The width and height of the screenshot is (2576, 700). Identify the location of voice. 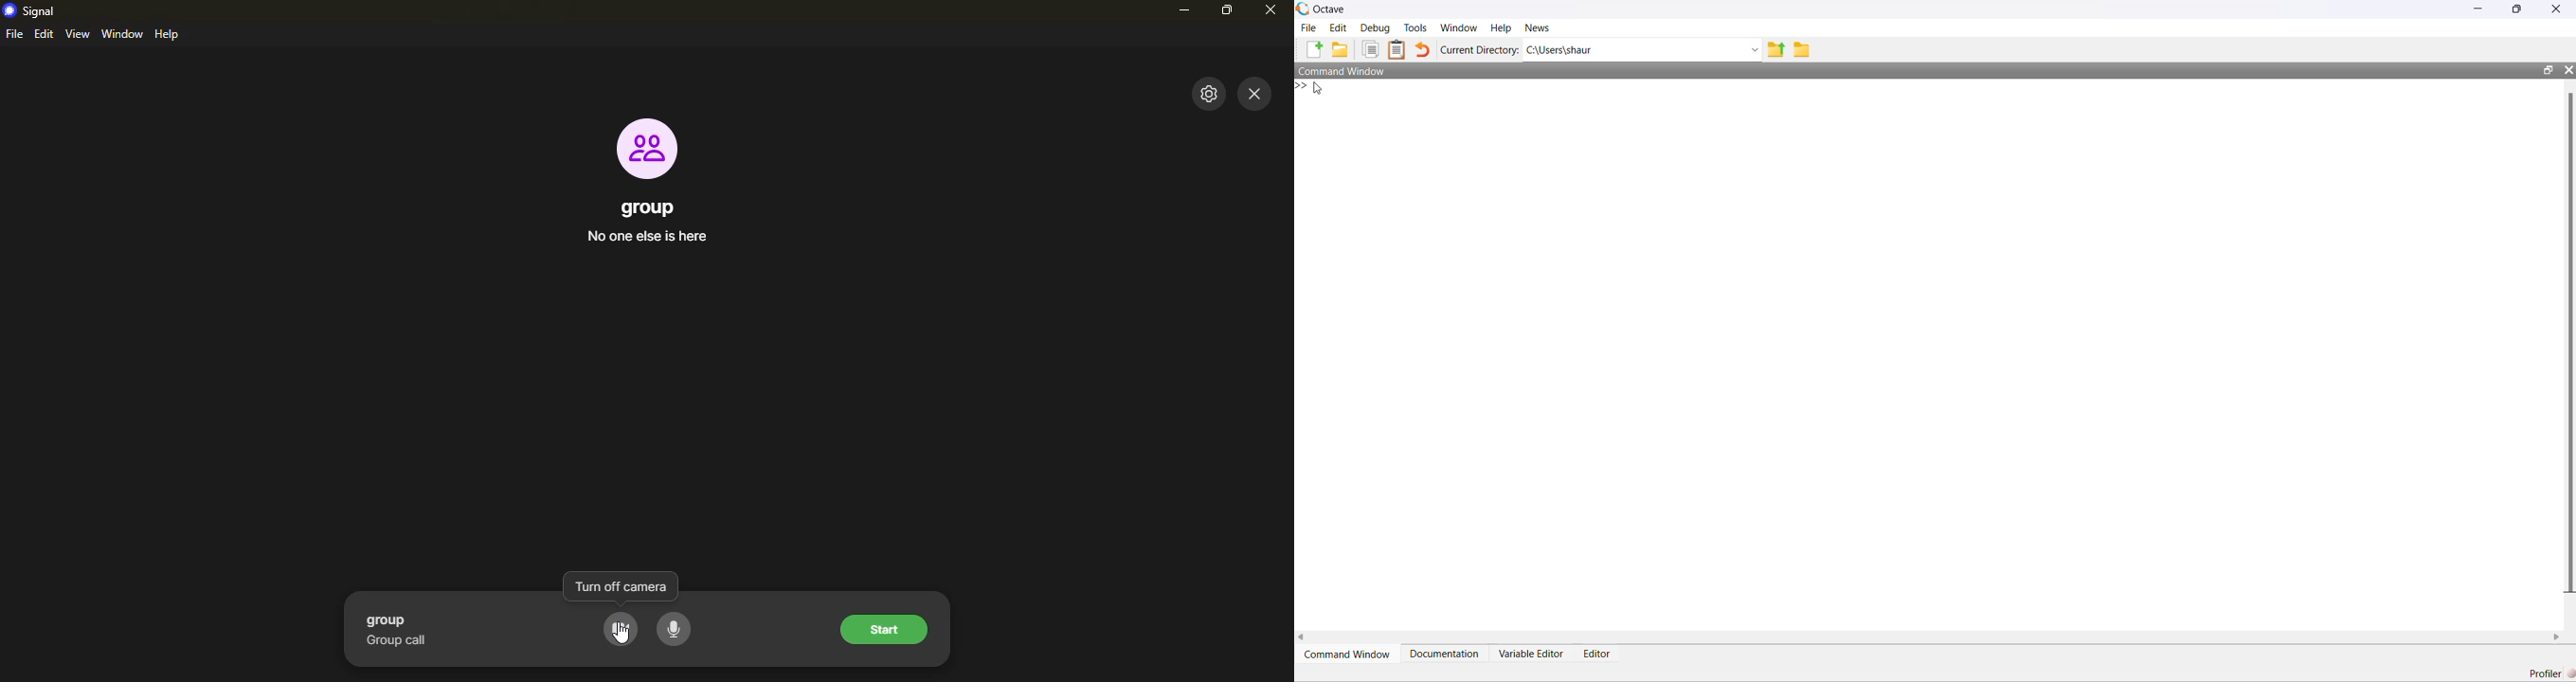
(674, 629).